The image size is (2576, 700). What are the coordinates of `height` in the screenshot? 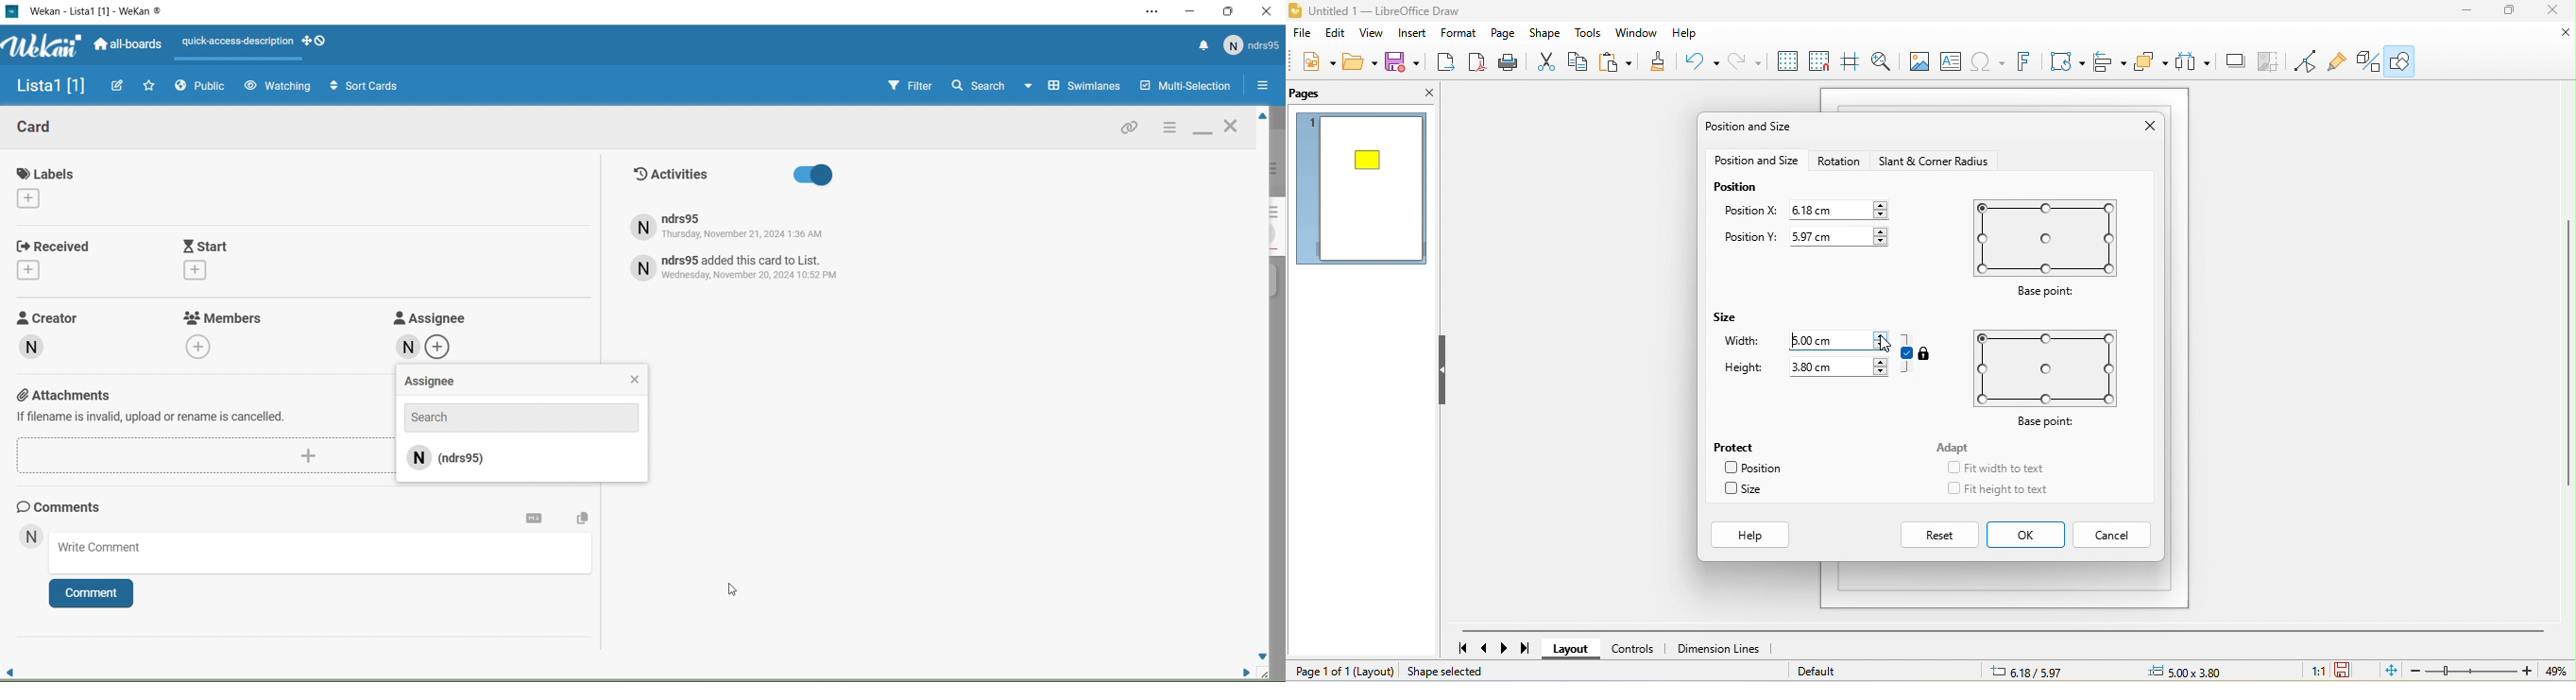 It's located at (1743, 368).